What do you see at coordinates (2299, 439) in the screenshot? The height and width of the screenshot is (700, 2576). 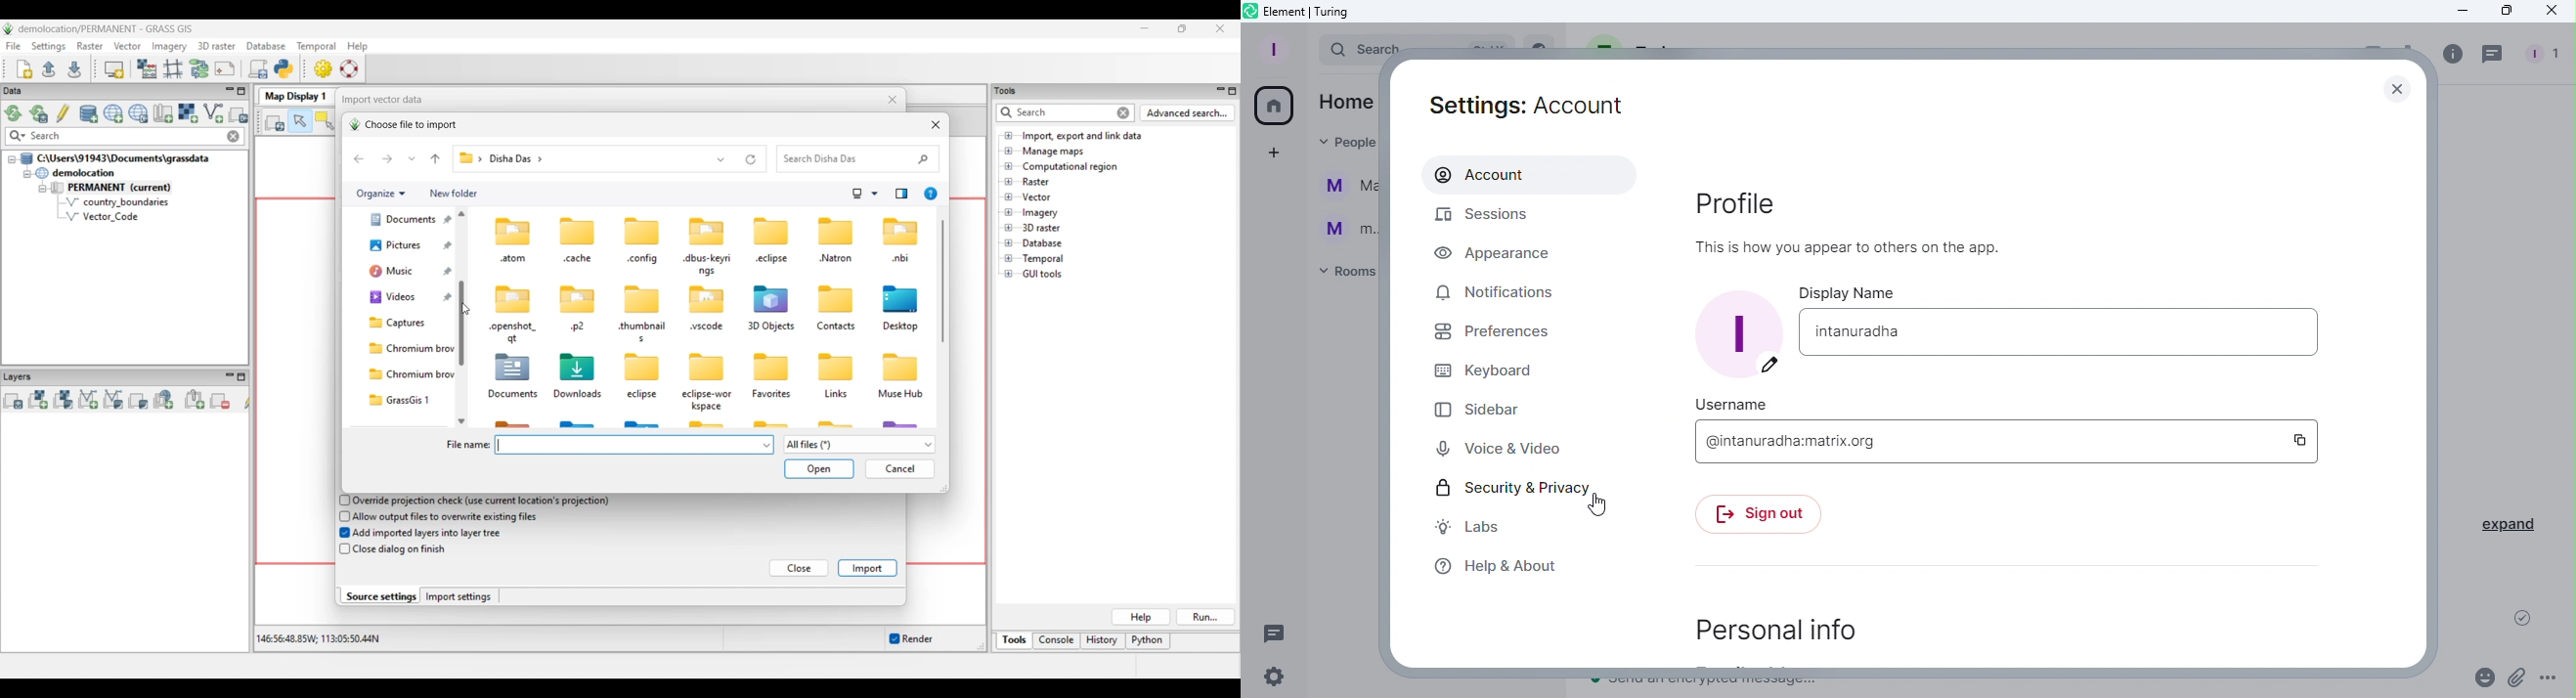 I see `Copy` at bounding box center [2299, 439].